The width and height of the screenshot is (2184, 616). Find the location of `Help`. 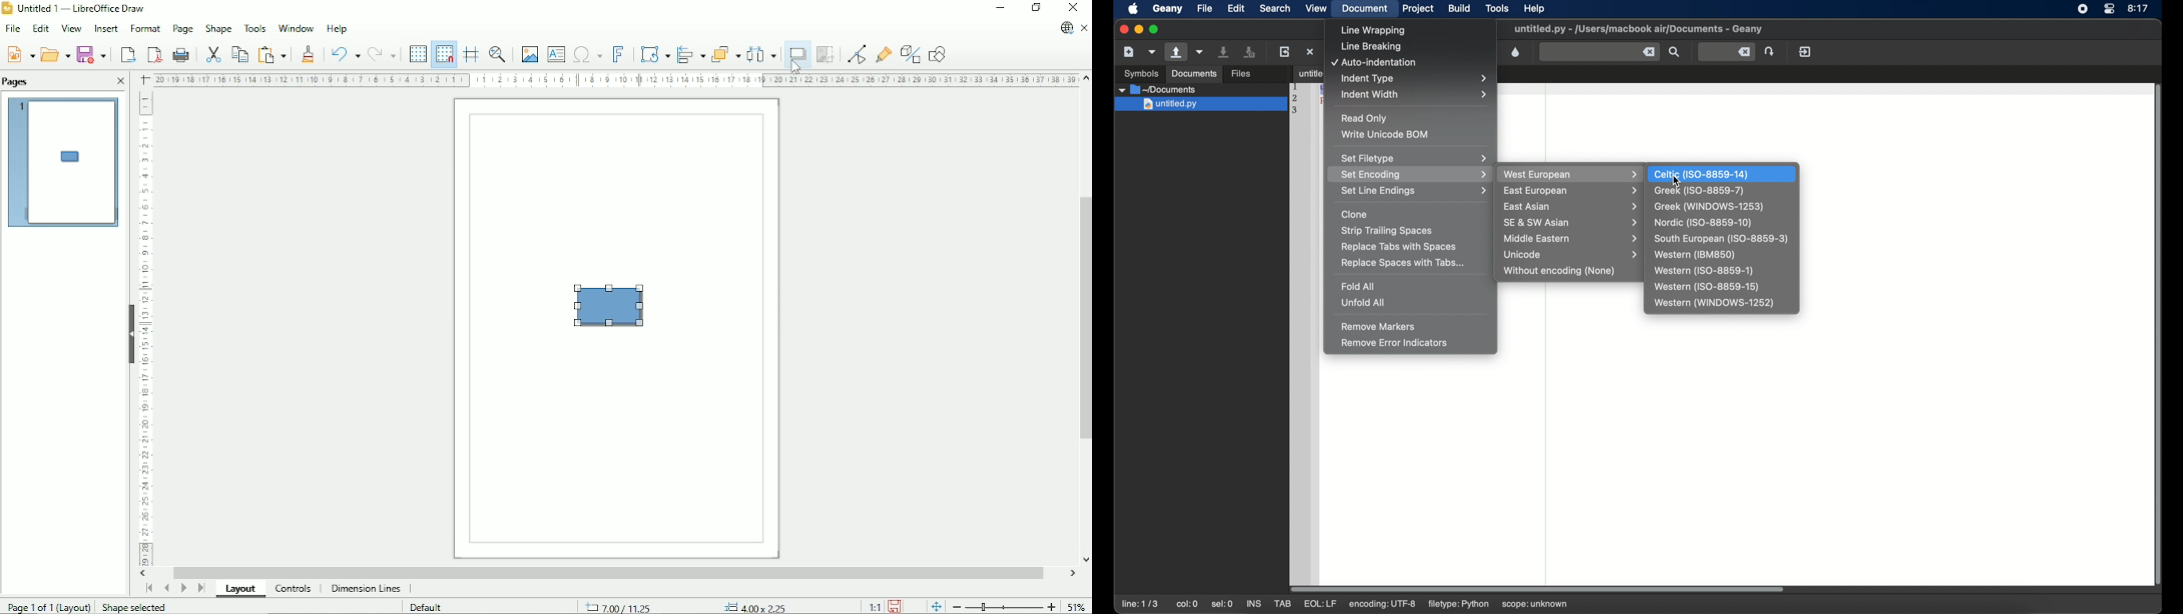

Help is located at coordinates (337, 28).